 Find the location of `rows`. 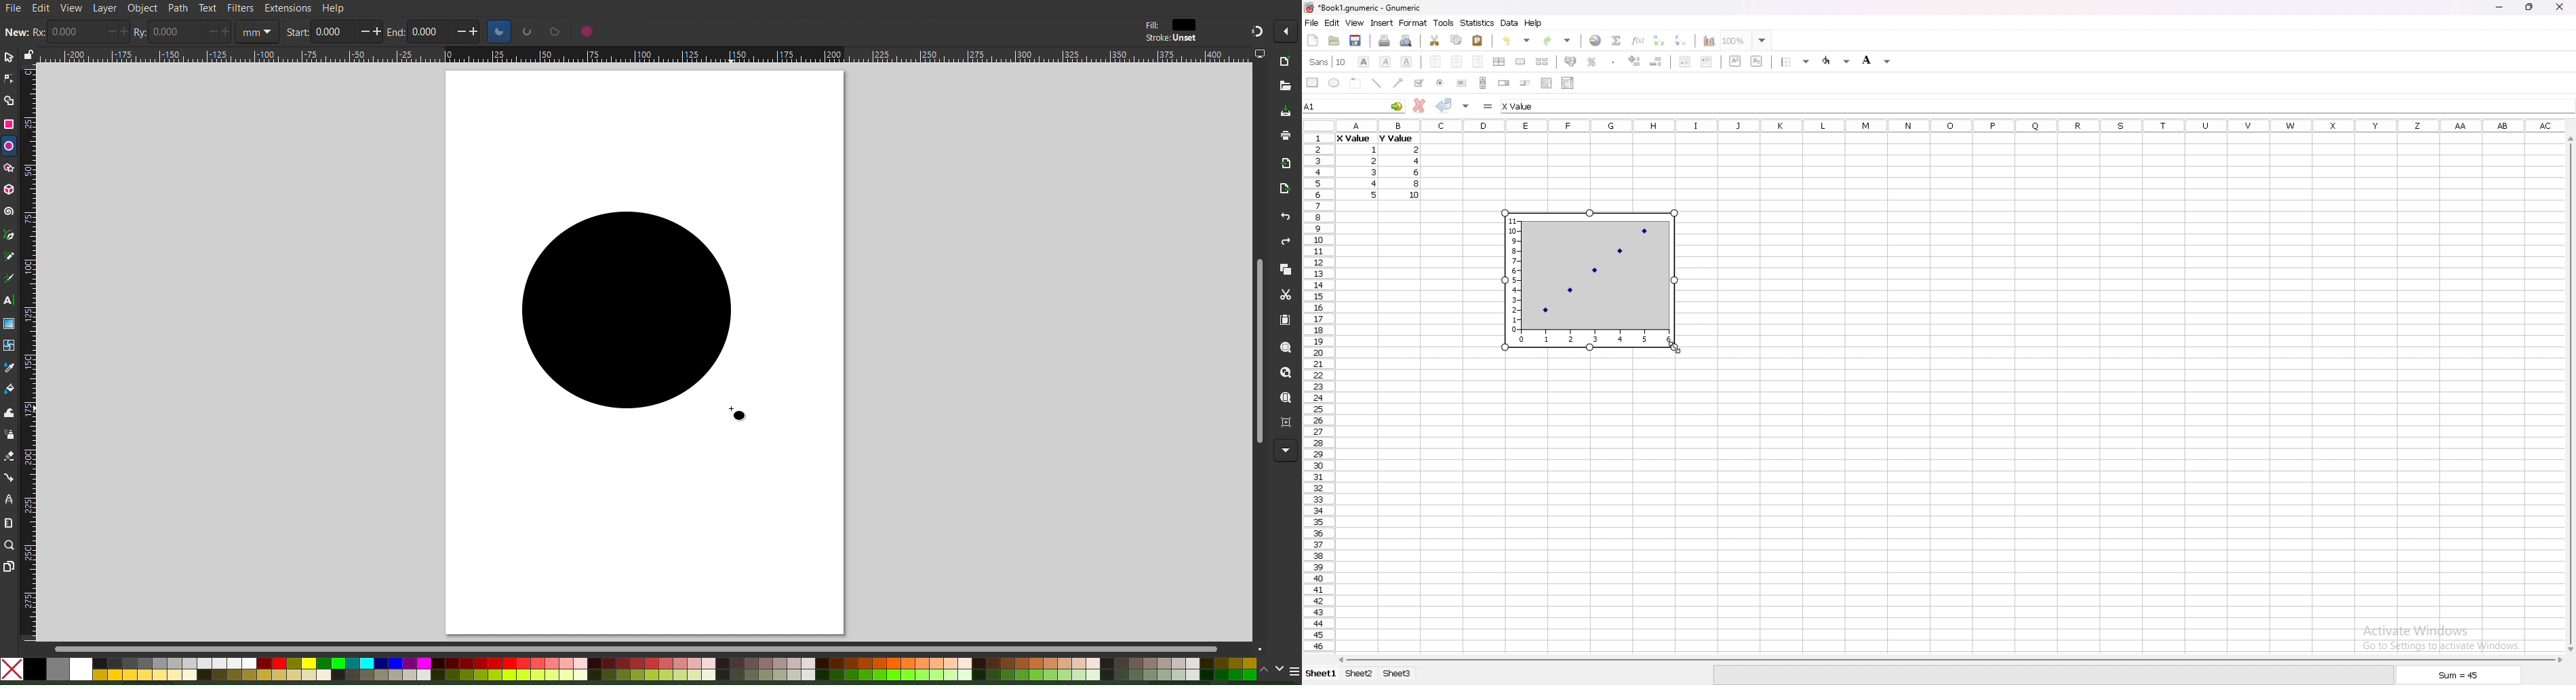

rows is located at coordinates (1316, 390).